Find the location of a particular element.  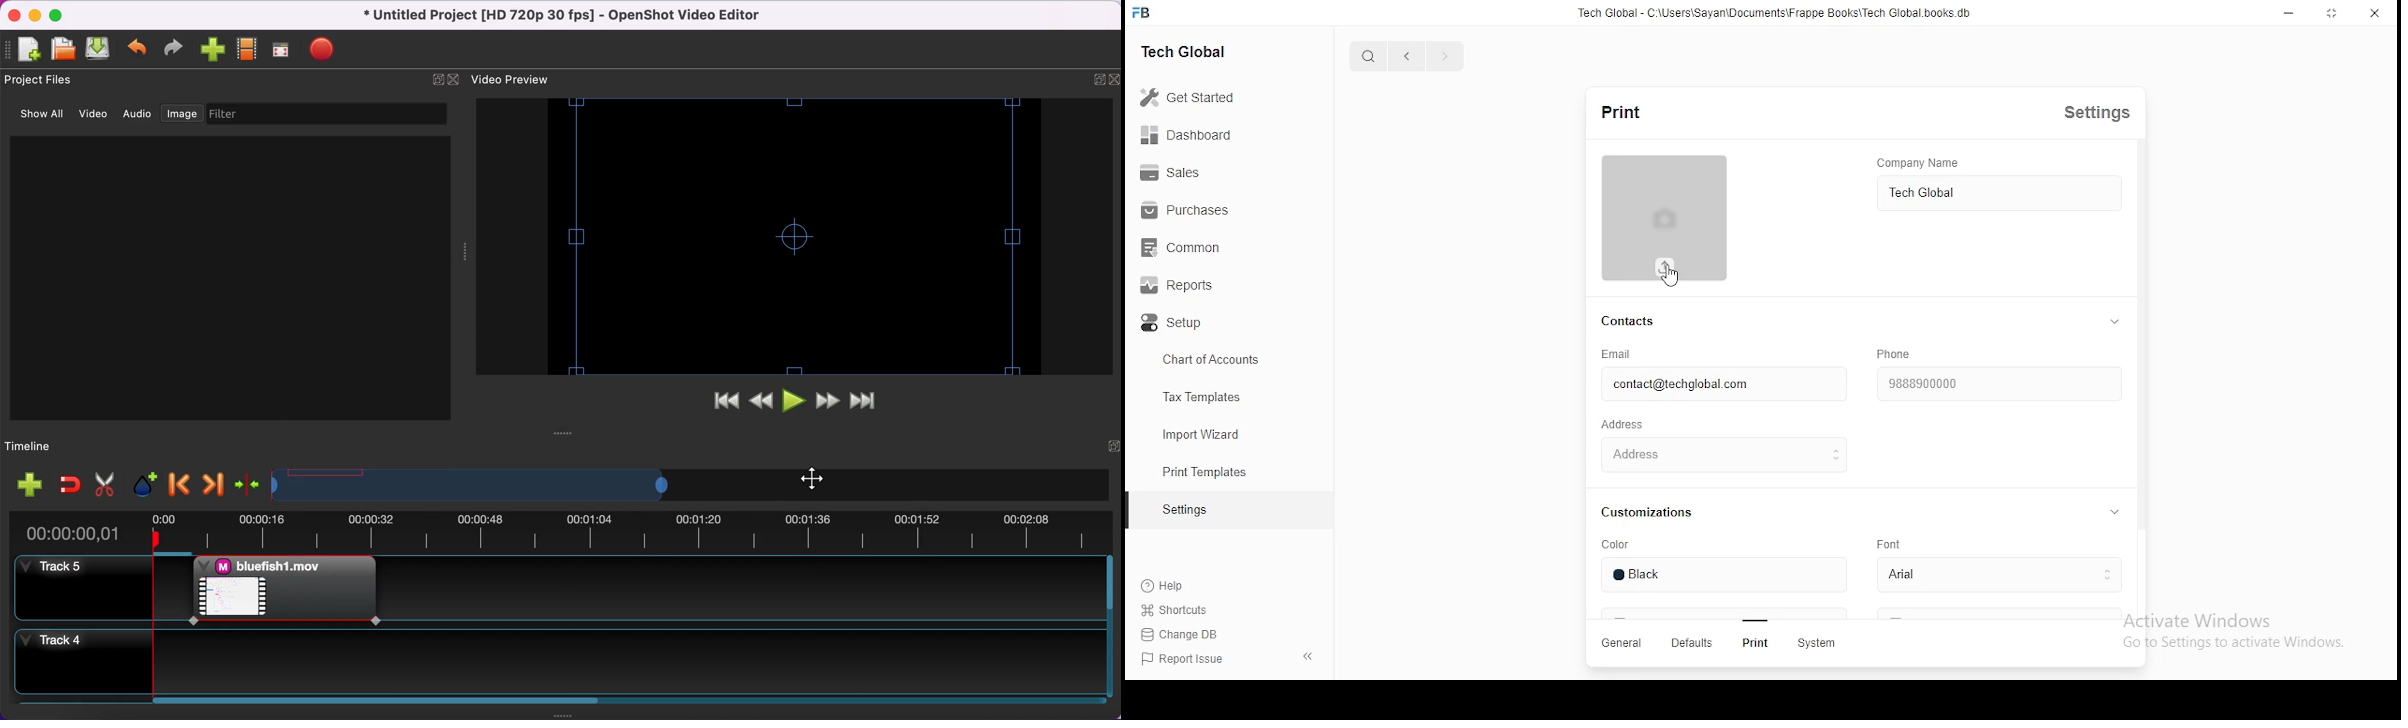

add file is located at coordinates (27, 50).